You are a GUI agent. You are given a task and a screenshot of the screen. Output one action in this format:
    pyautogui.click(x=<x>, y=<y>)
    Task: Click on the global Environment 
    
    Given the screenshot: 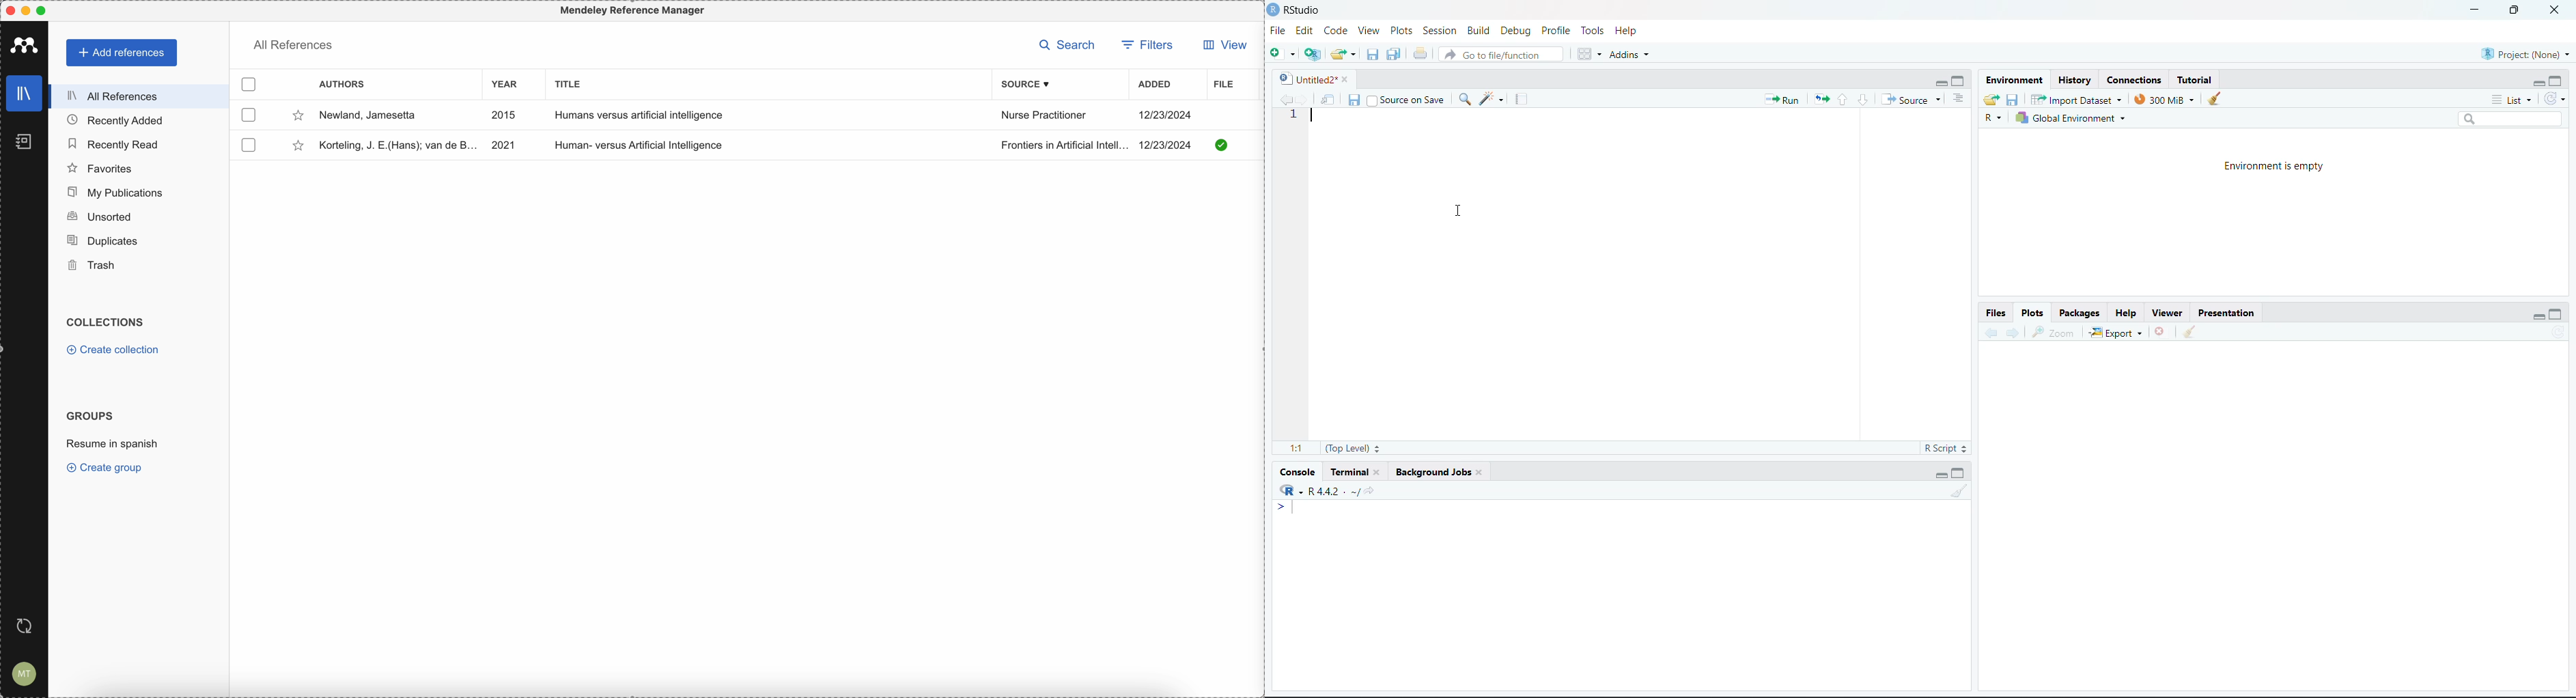 What is the action you would take?
    pyautogui.click(x=2073, y=117)
    